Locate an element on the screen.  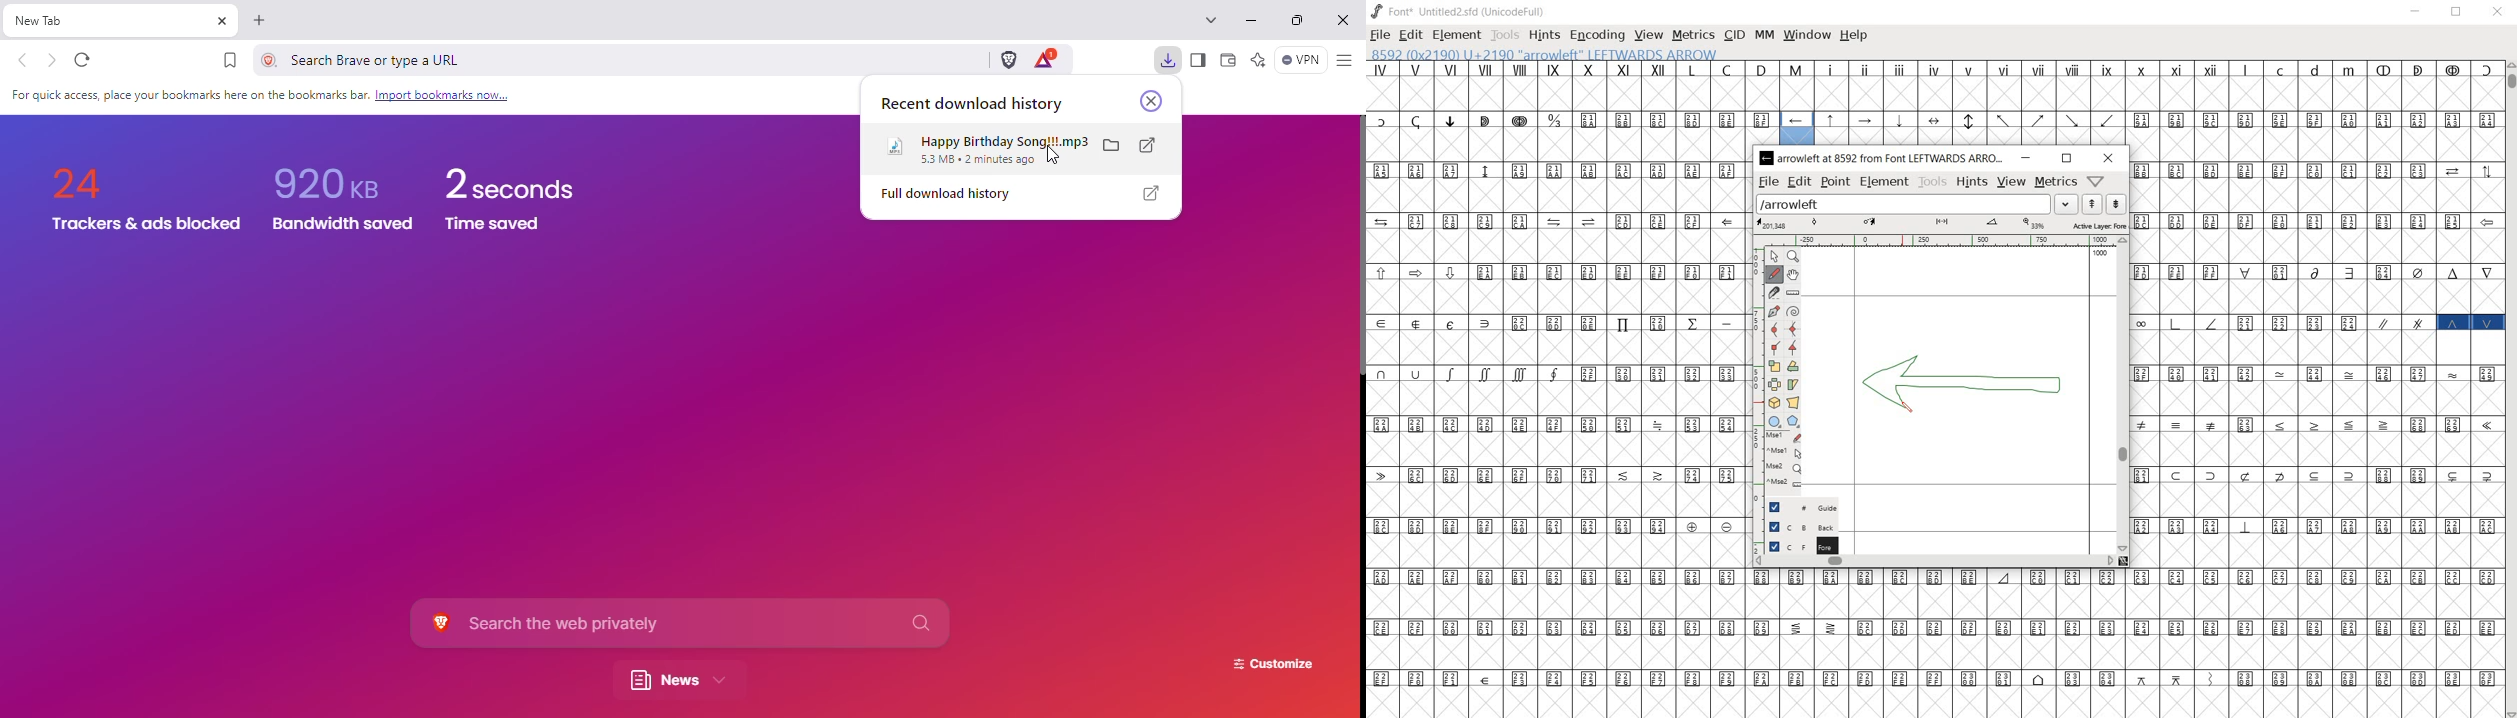
load word list is located at coordinates (1918, 203).